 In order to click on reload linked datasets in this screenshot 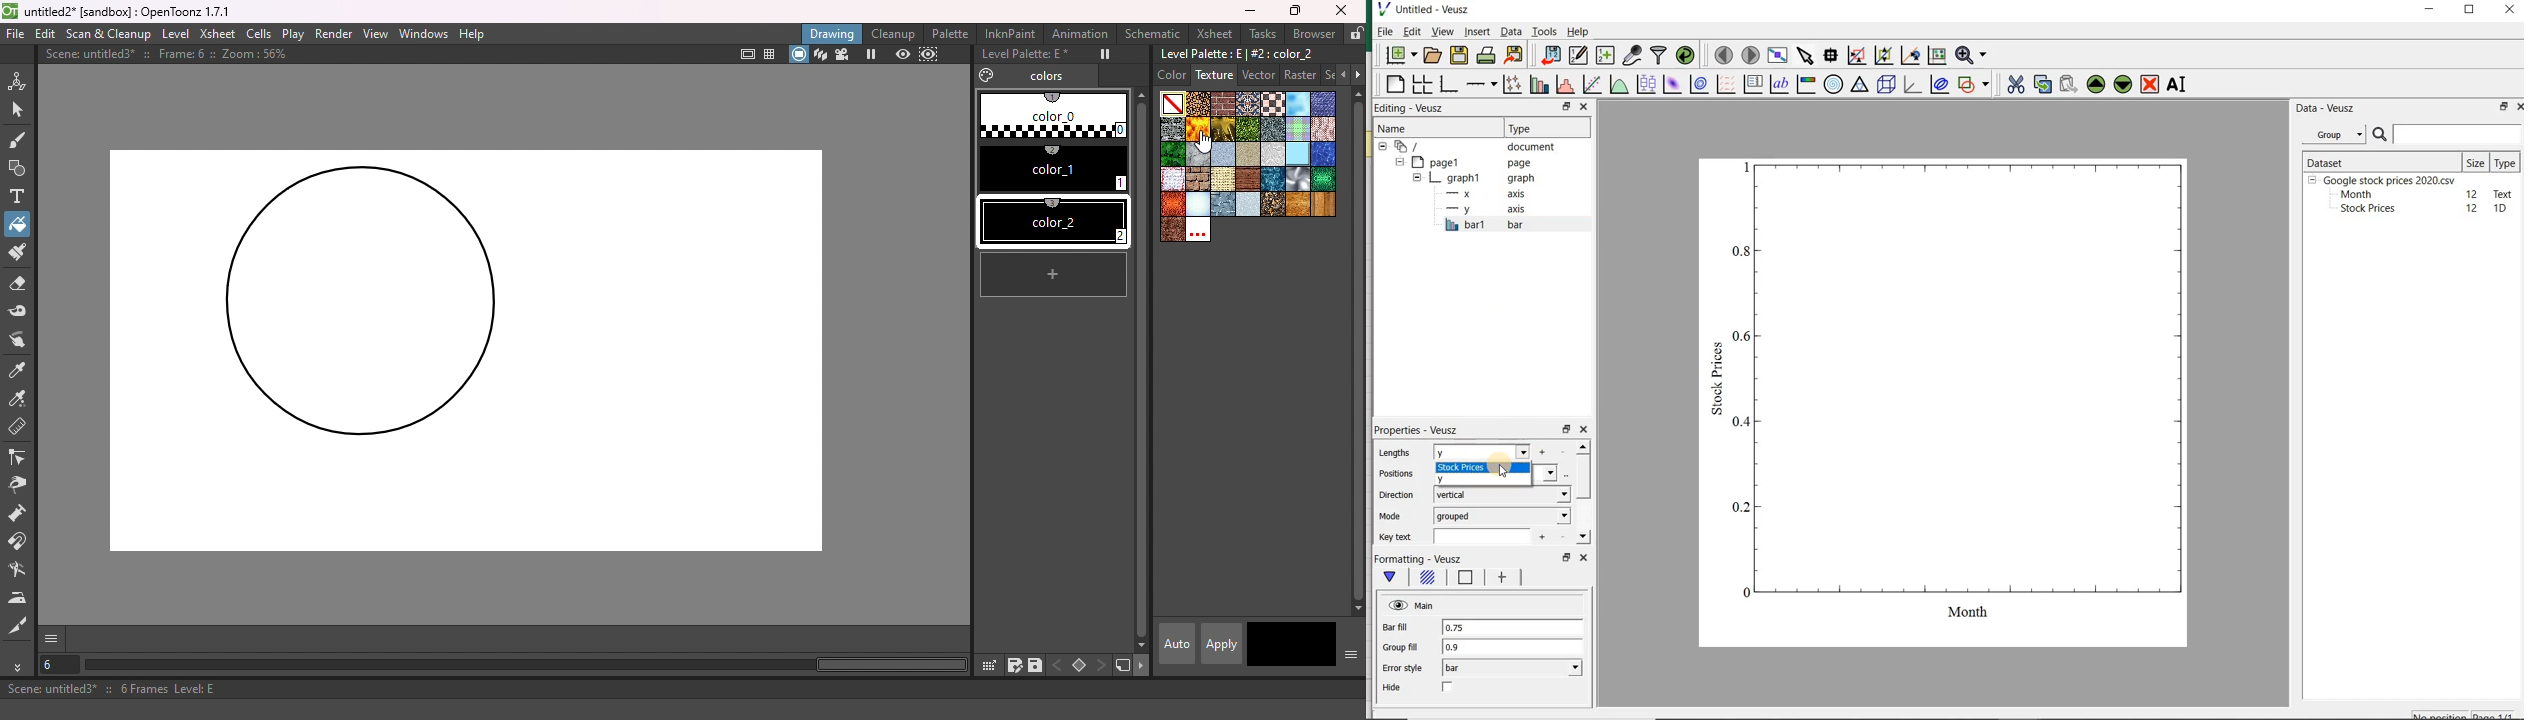, I will do `click(1688, 56)`.